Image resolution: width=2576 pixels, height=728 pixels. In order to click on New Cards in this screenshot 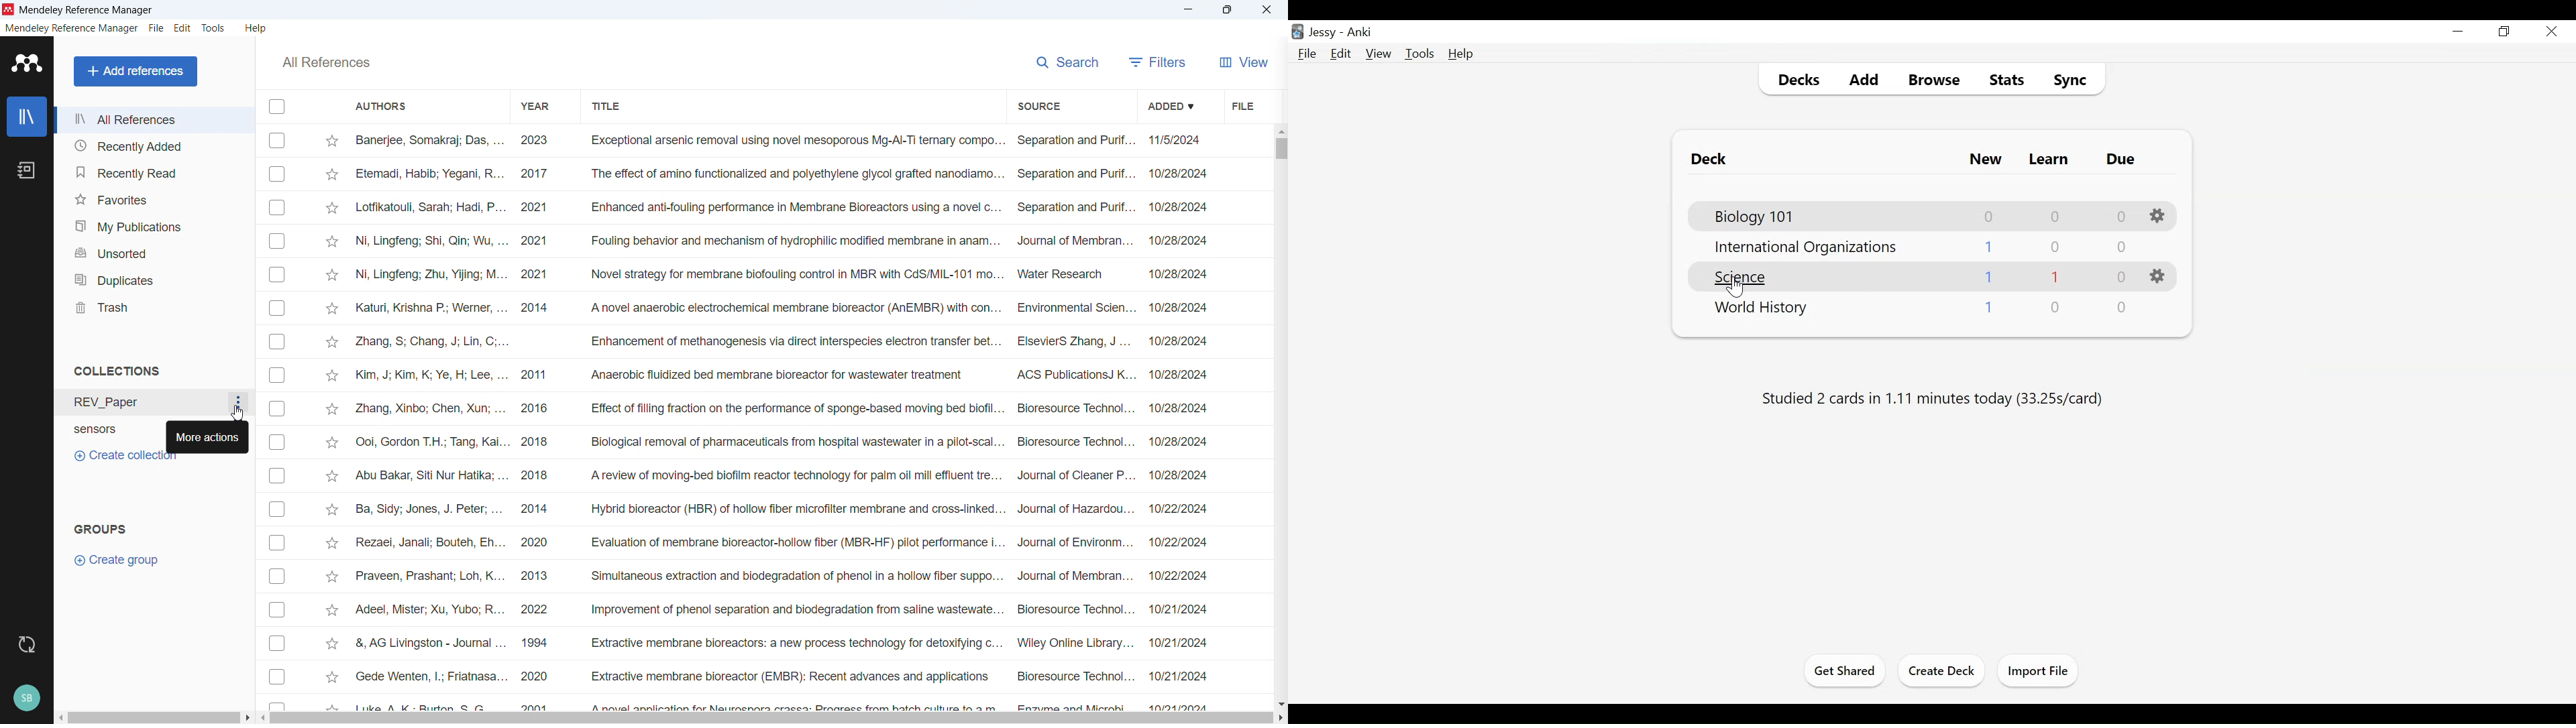, I will do `click(1983, 160)`.